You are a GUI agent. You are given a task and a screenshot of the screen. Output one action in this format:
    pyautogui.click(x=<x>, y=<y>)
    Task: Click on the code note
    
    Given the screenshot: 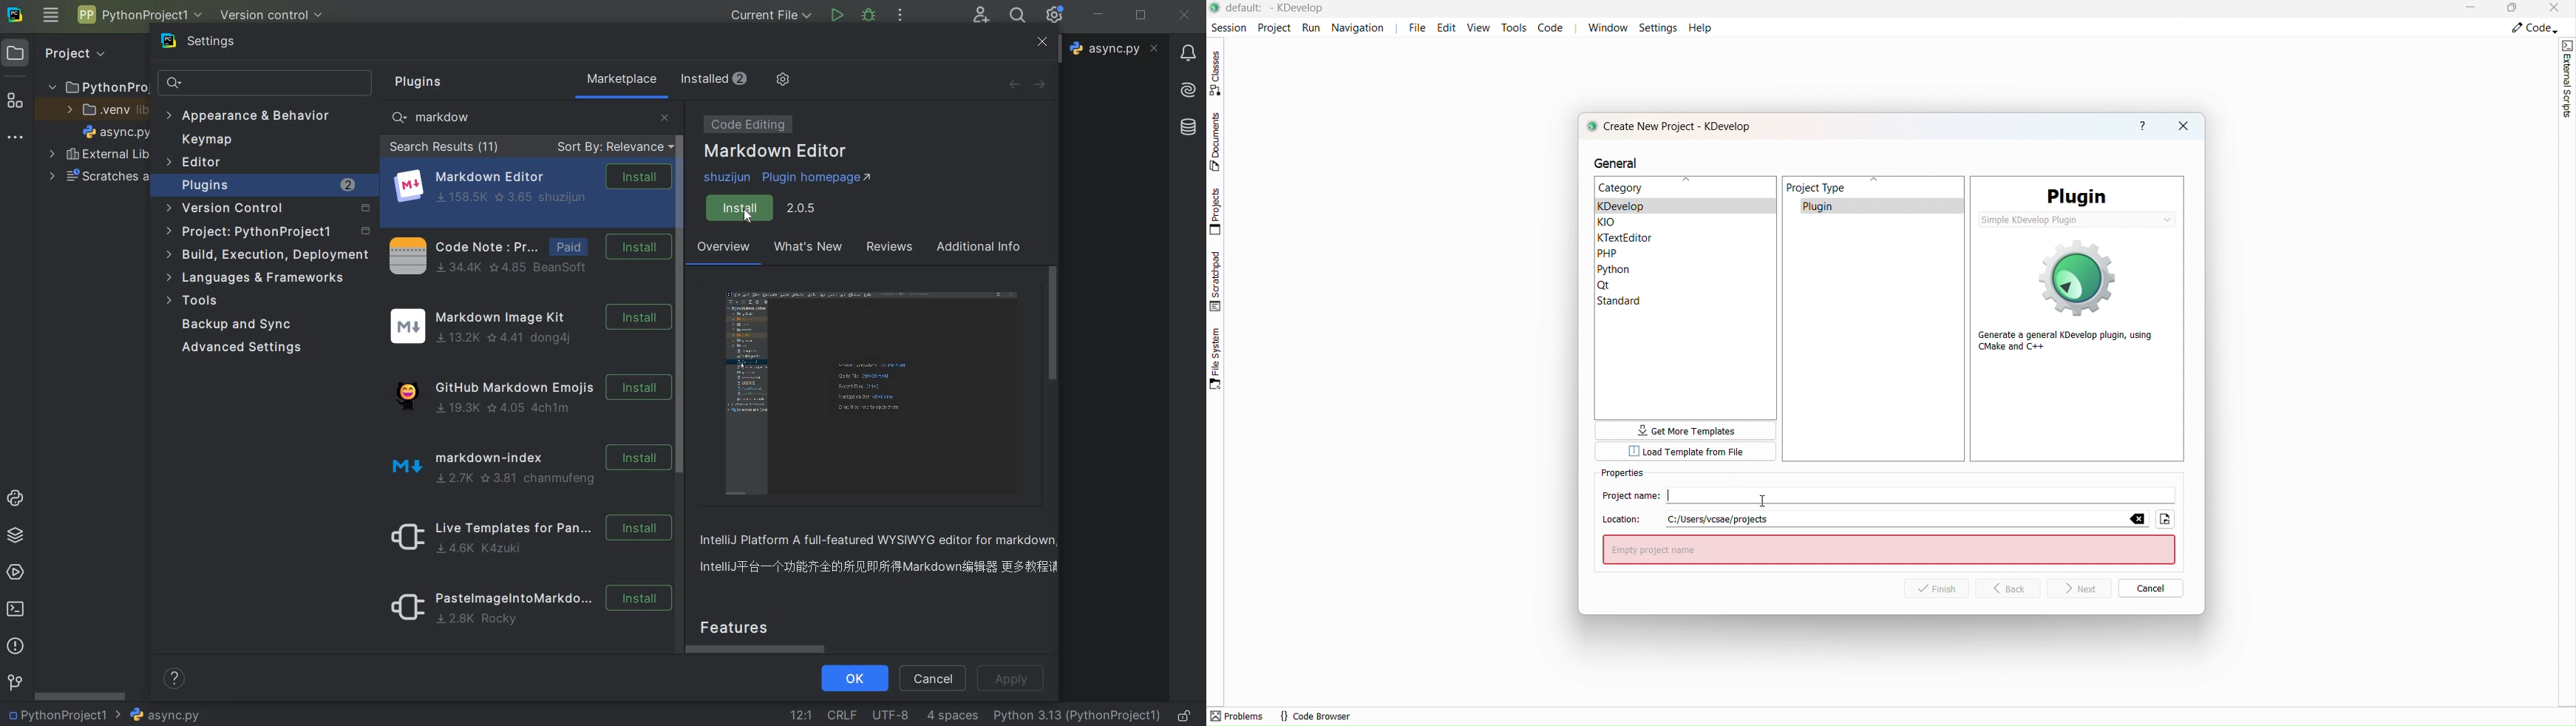 What is the action you would take?
    pyautogui.click(x=526, y=254)
    